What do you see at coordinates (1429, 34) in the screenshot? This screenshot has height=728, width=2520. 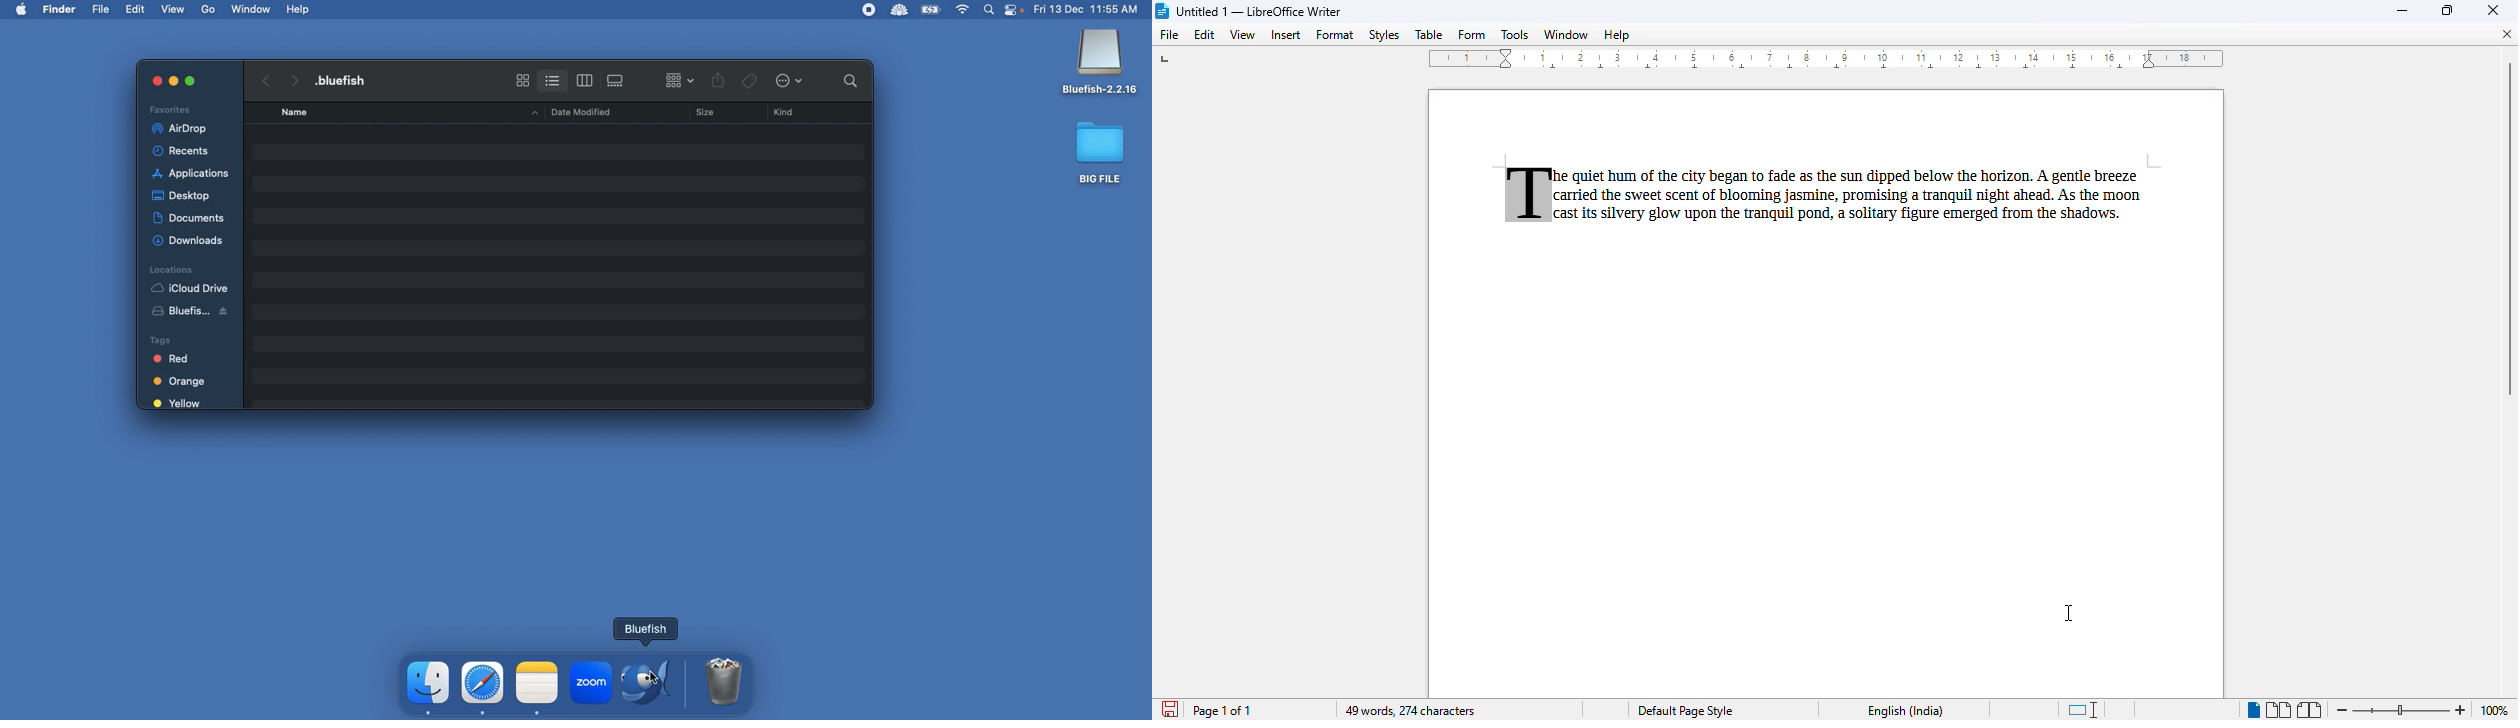 I see `table` at bounding box center [1429, 34].